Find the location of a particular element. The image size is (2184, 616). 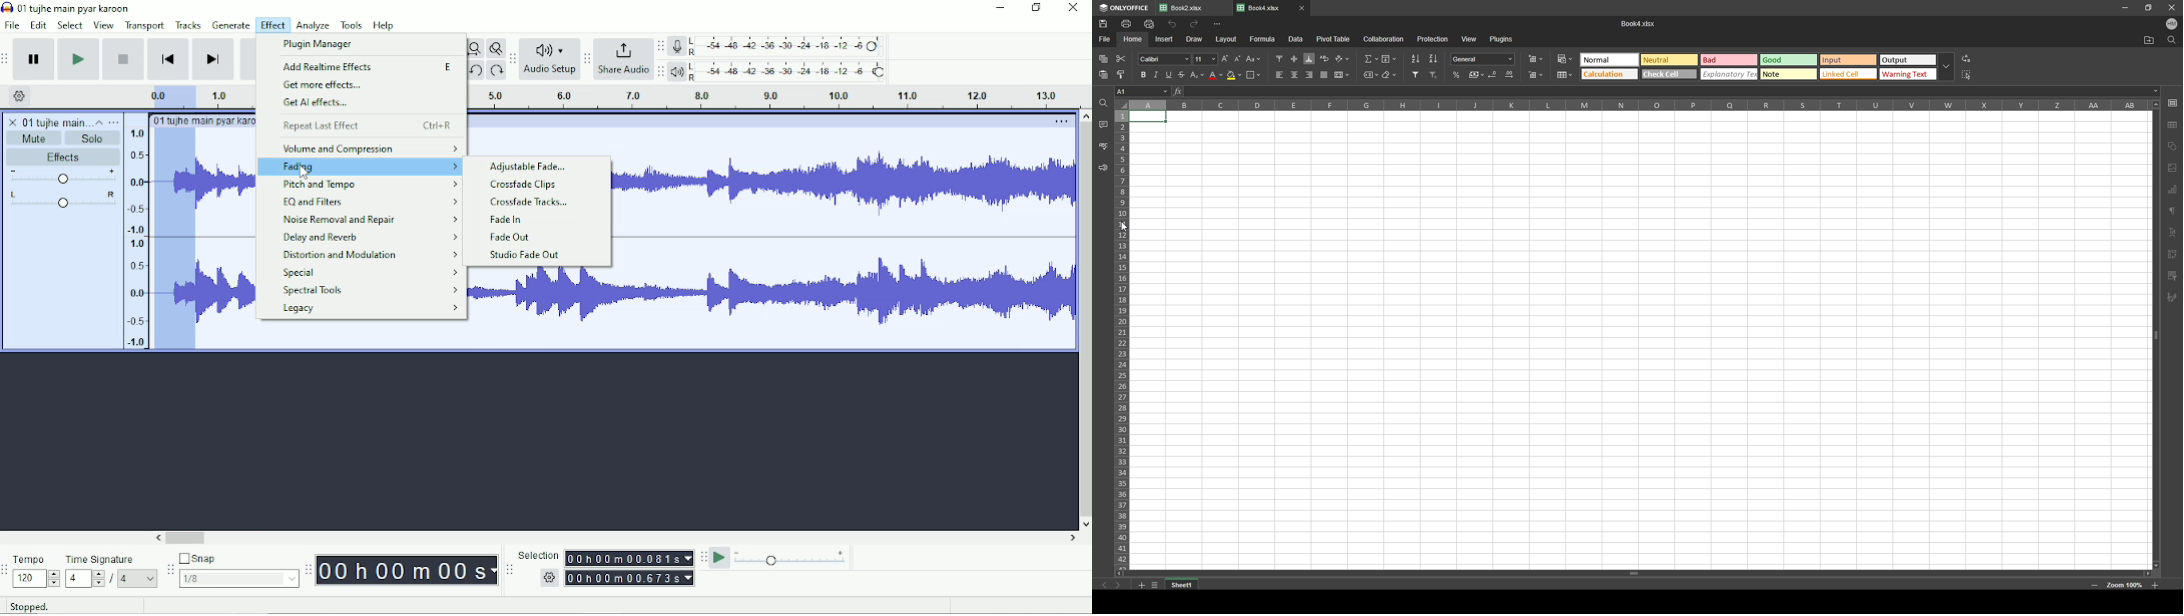

Tempo is located at coordinates (36, 559).